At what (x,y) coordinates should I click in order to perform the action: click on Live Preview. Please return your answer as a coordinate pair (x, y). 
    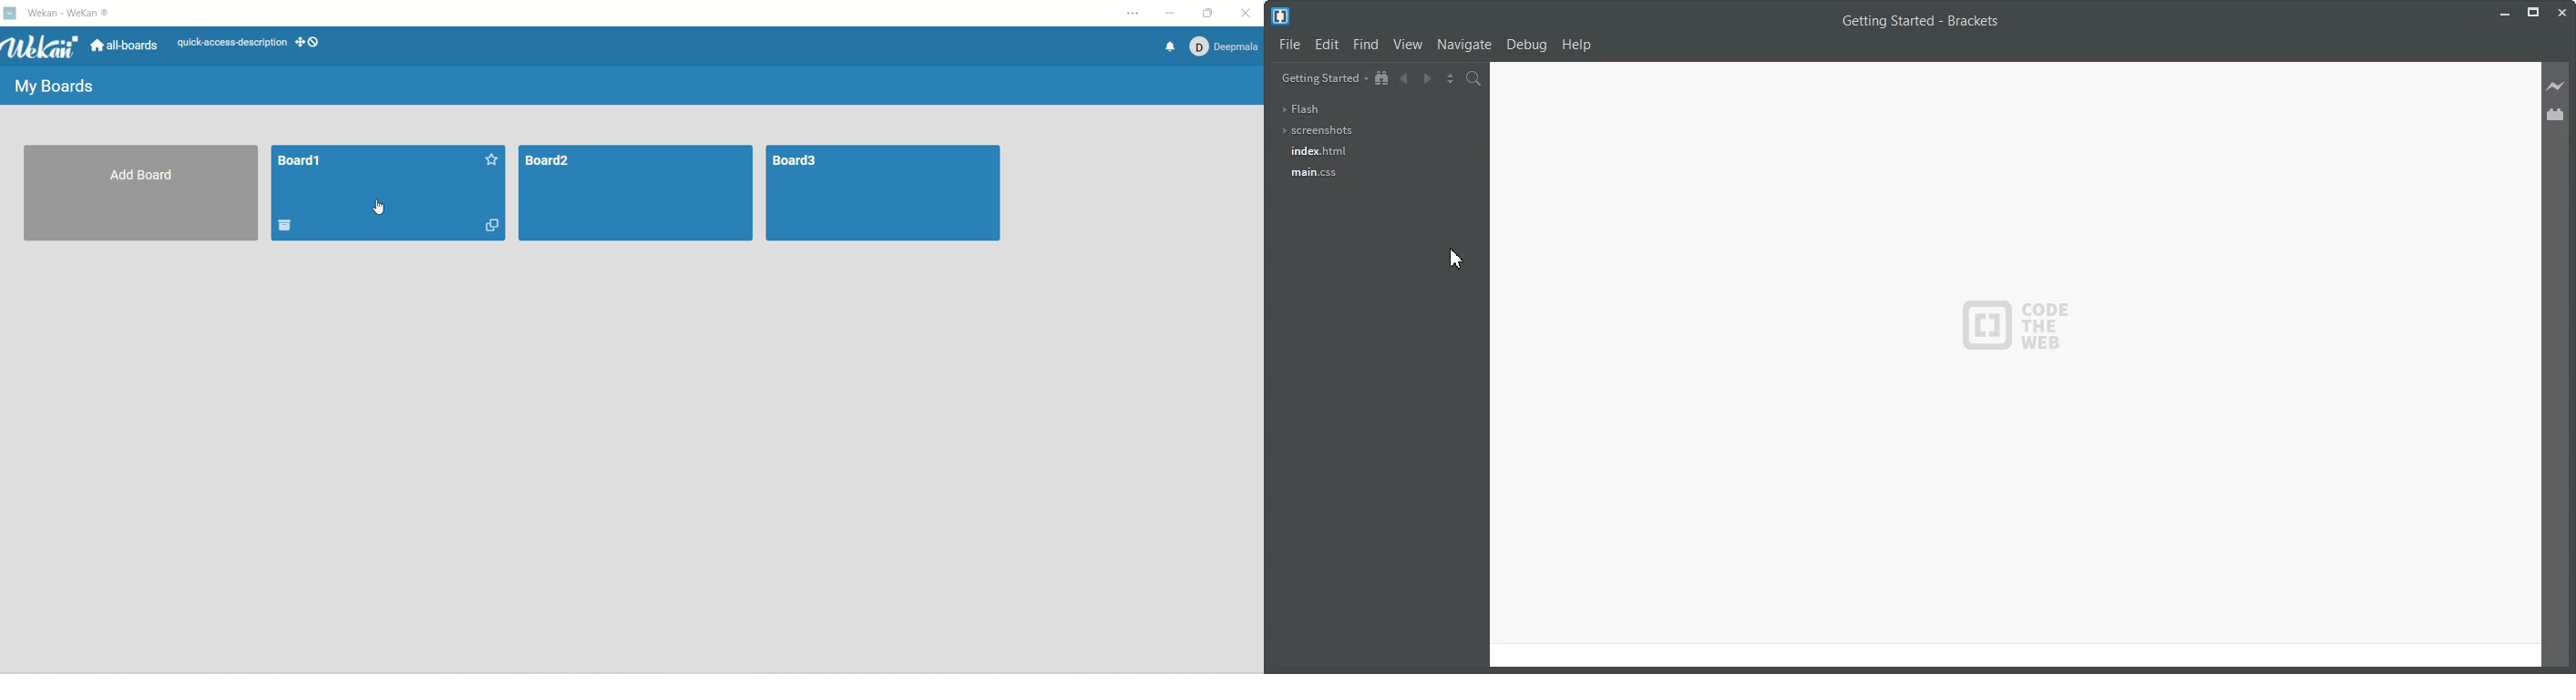
    Looking at the image, I should click on (2557, 87).